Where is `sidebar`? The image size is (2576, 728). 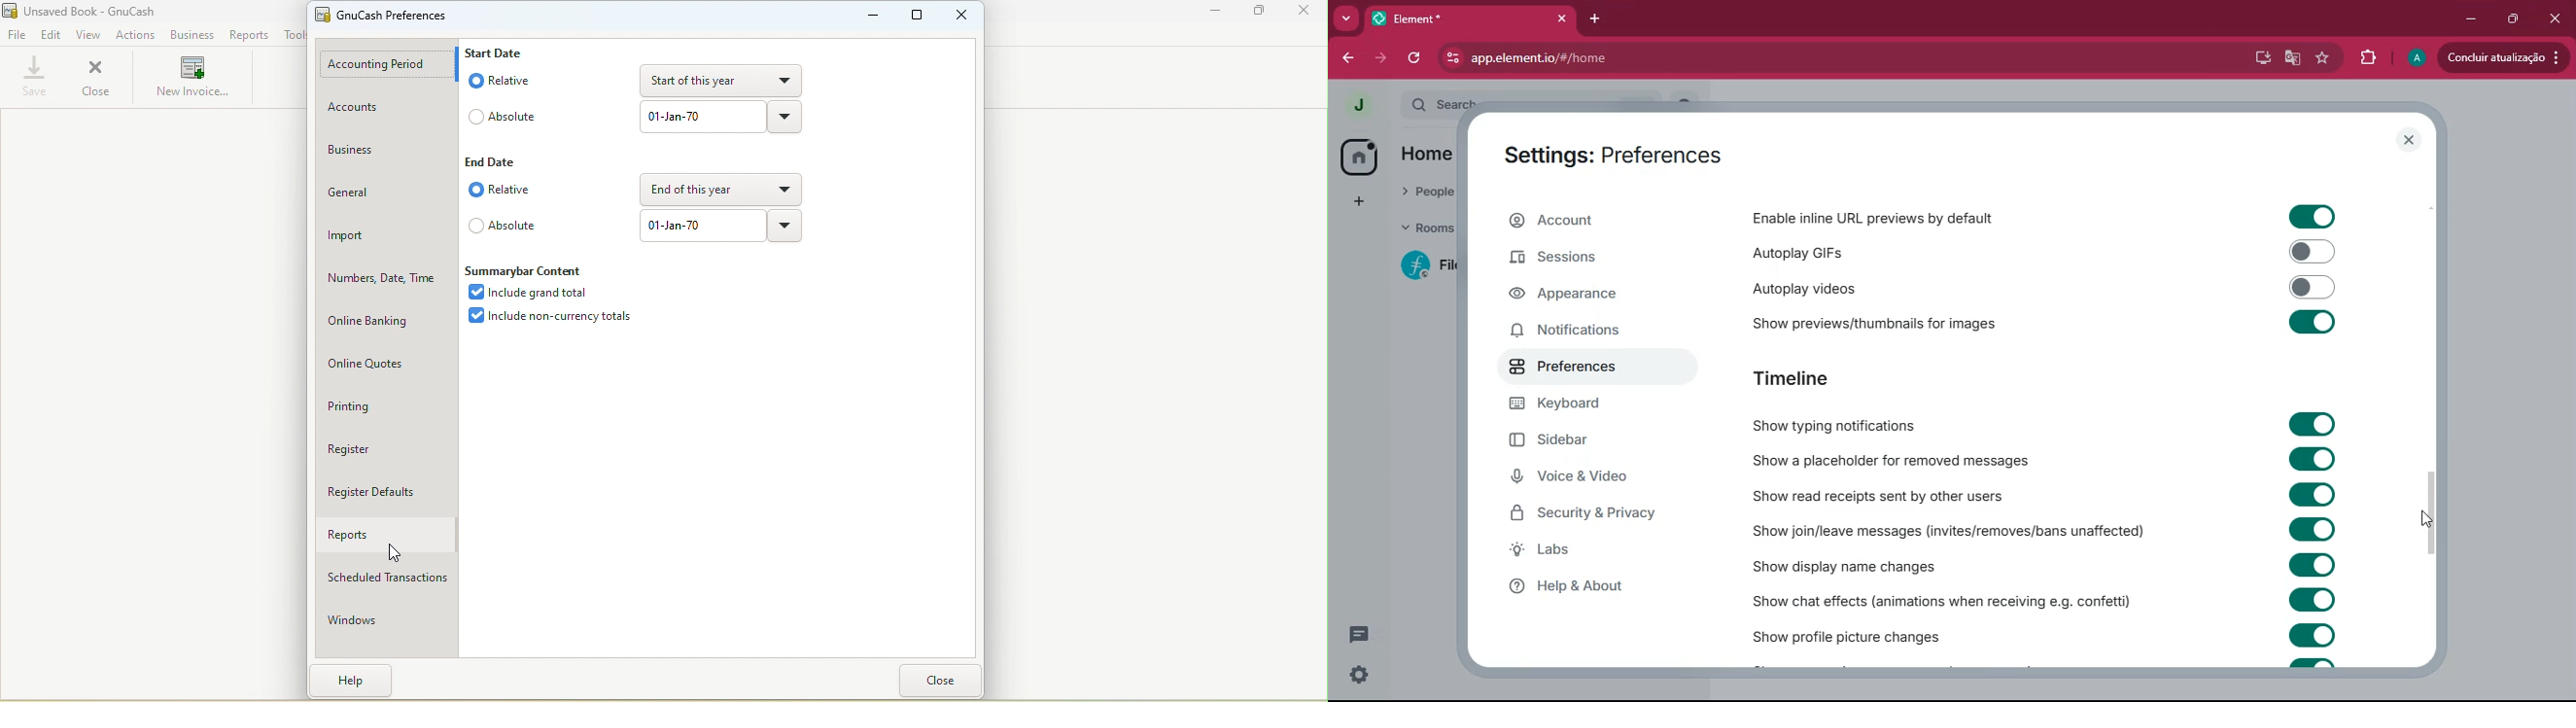
sidebar is located at coordinates (1576, 442).